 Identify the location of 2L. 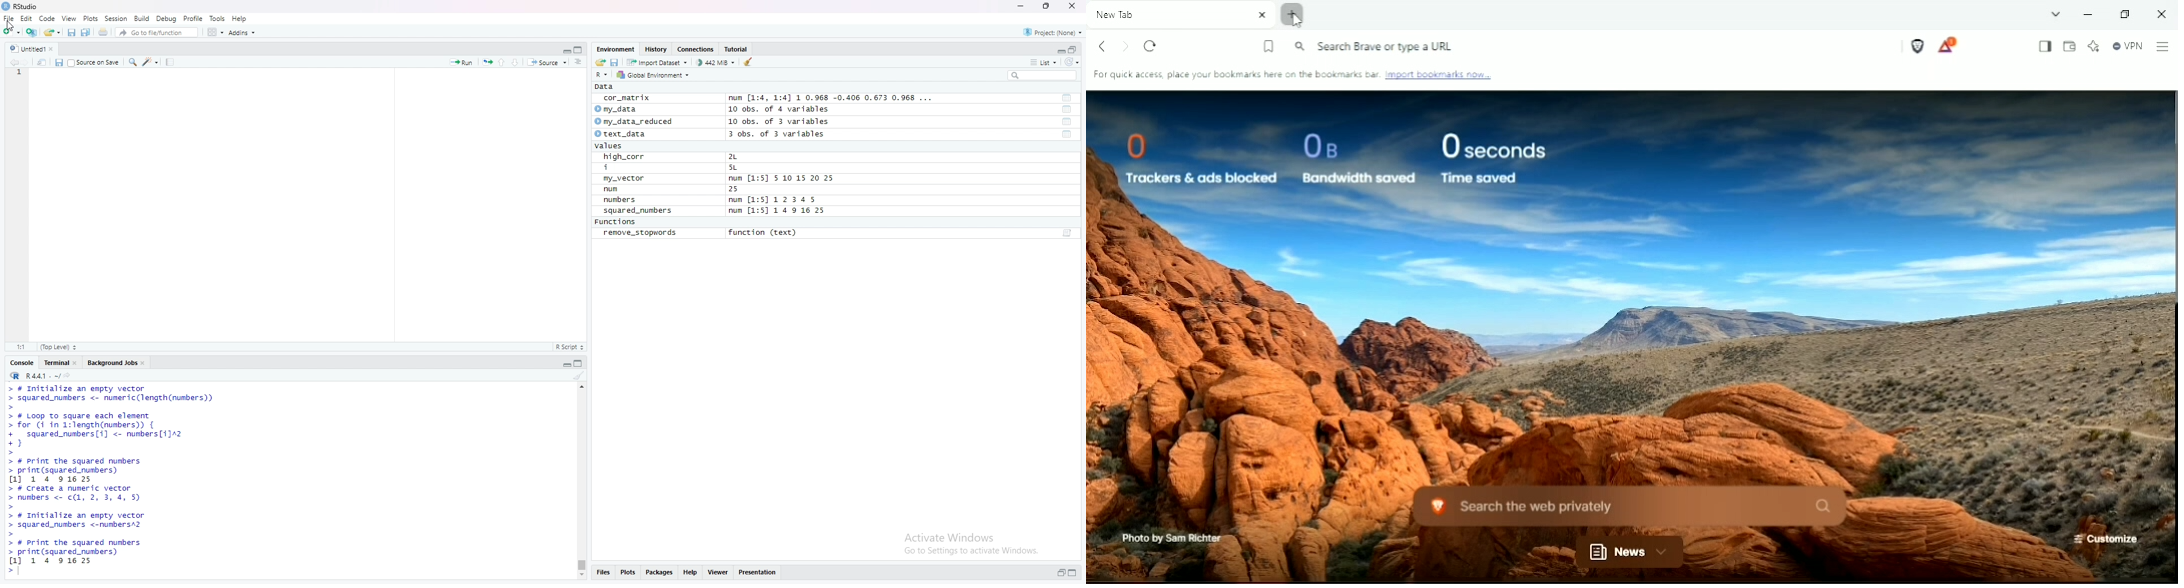
(748, 157).